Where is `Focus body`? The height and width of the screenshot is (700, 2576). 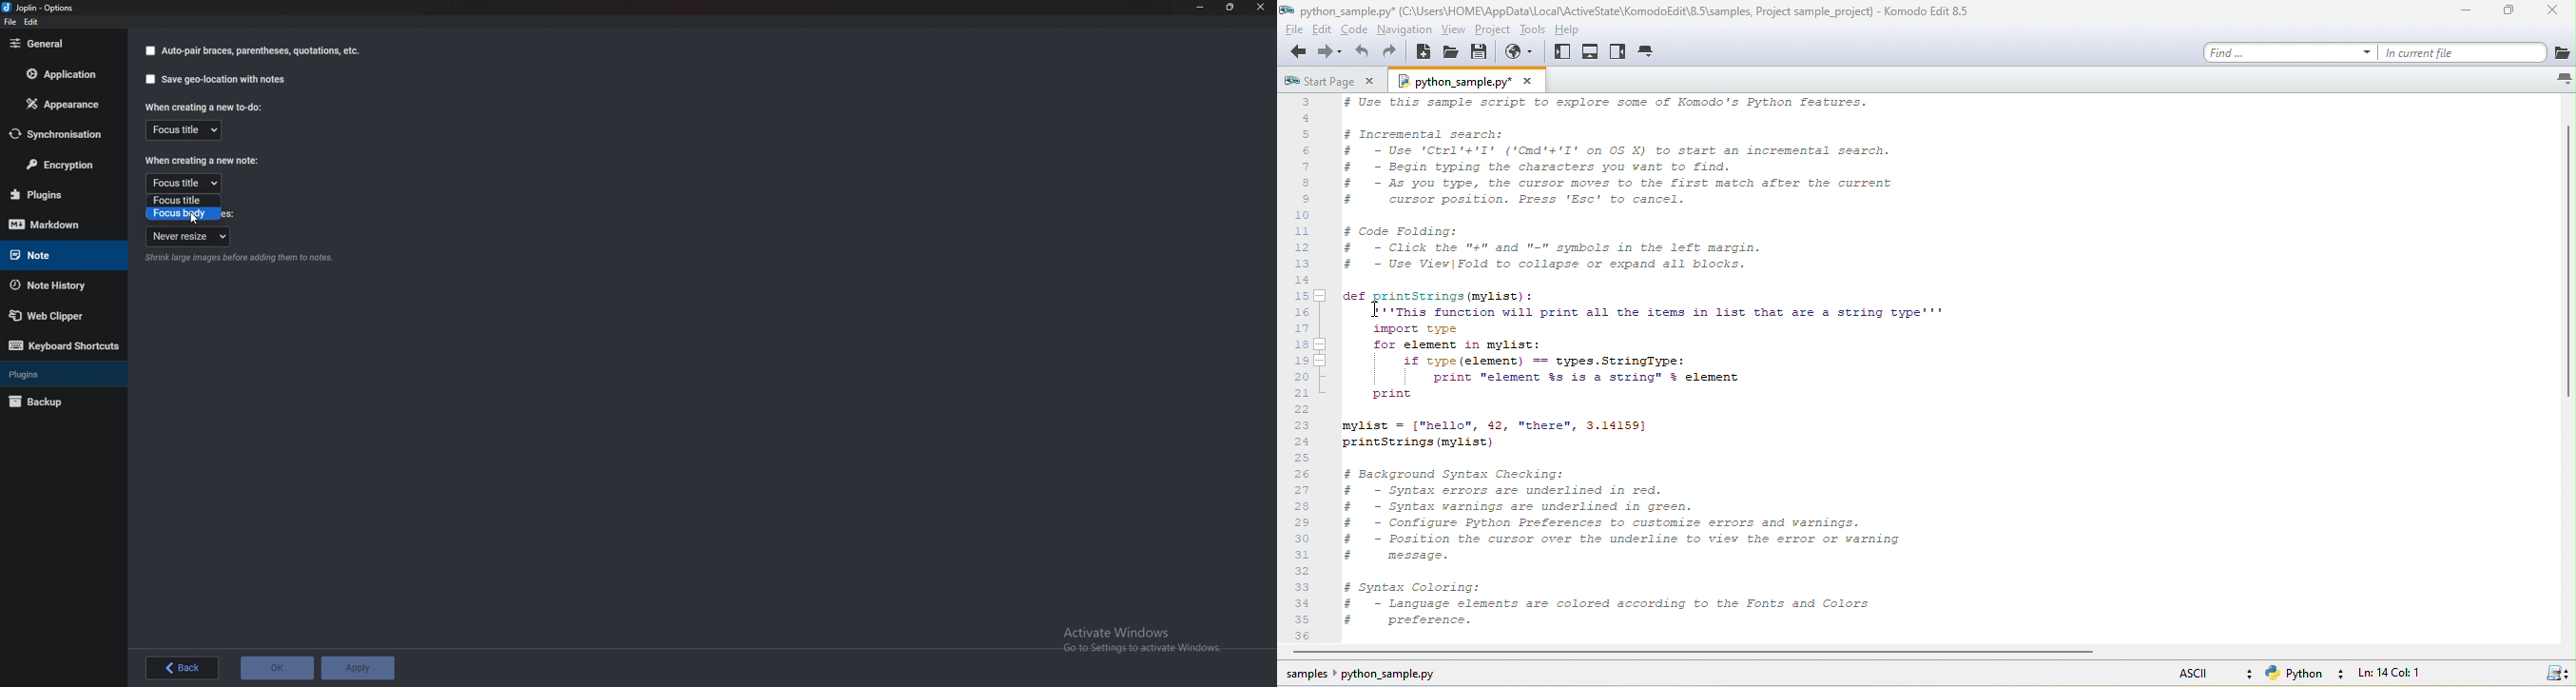
Focus body is located at coordinates (182, 214).